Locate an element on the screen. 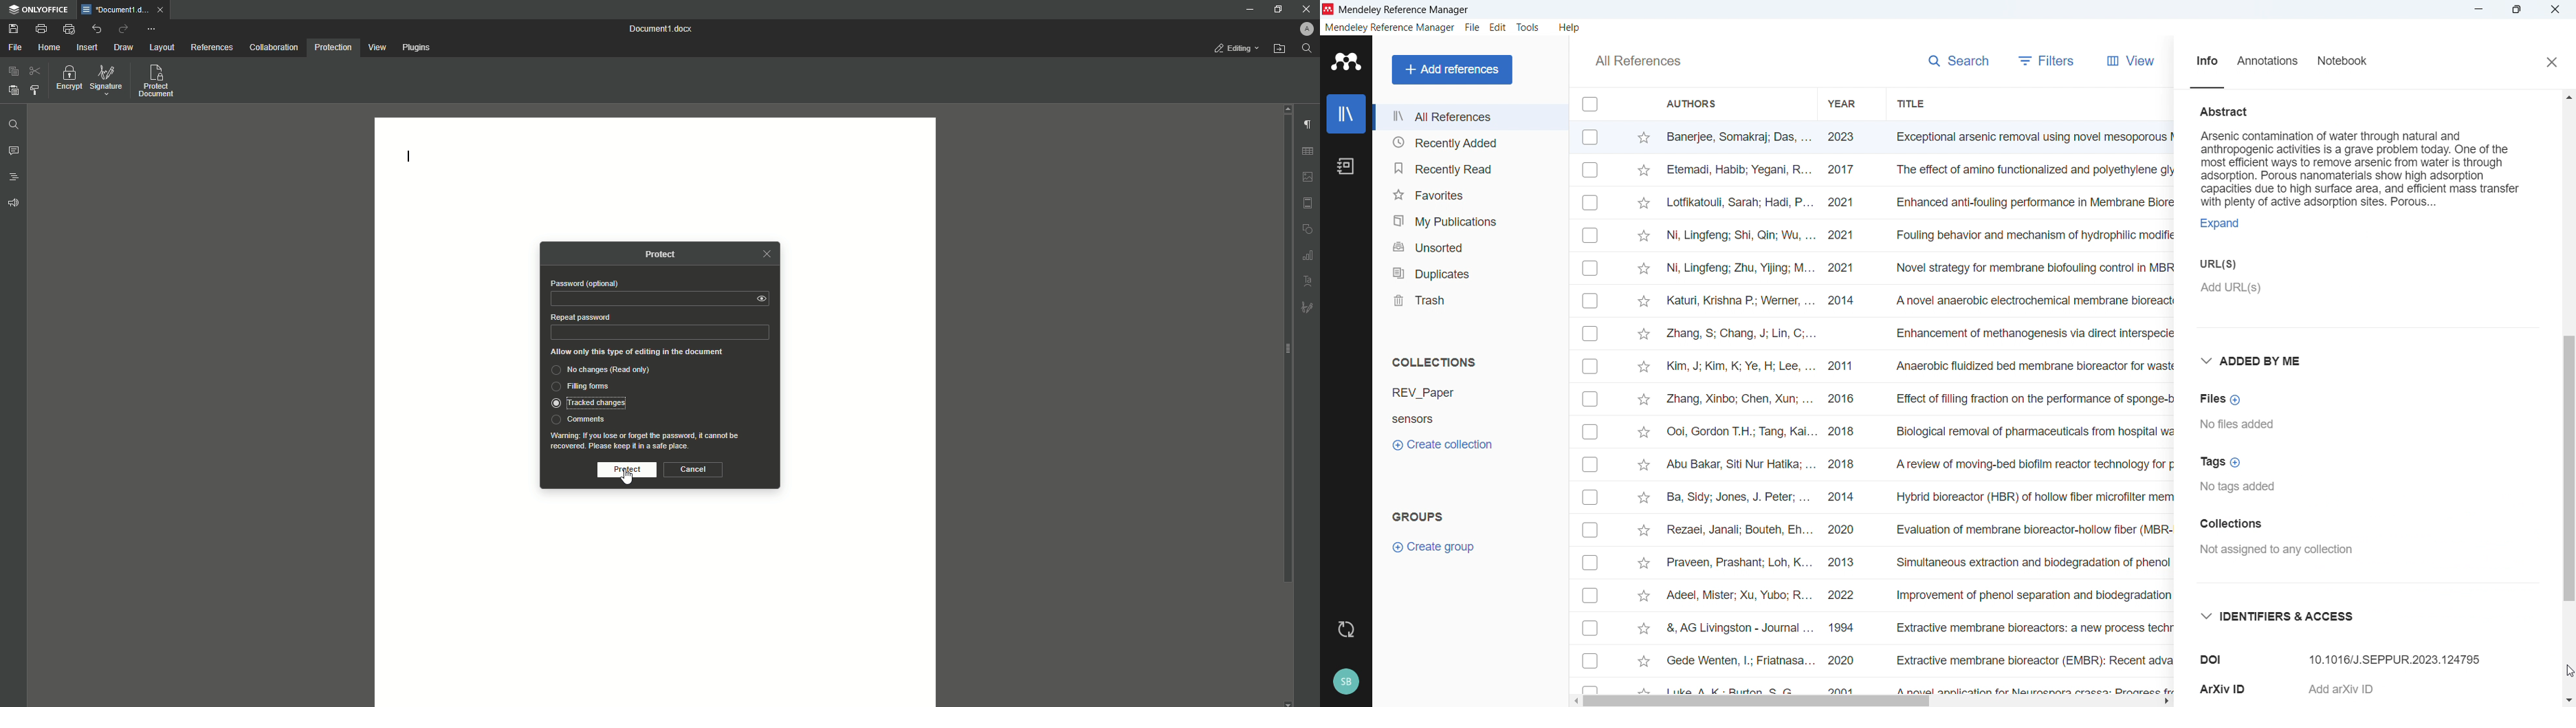  Protect is located at coordinates (658, 254).